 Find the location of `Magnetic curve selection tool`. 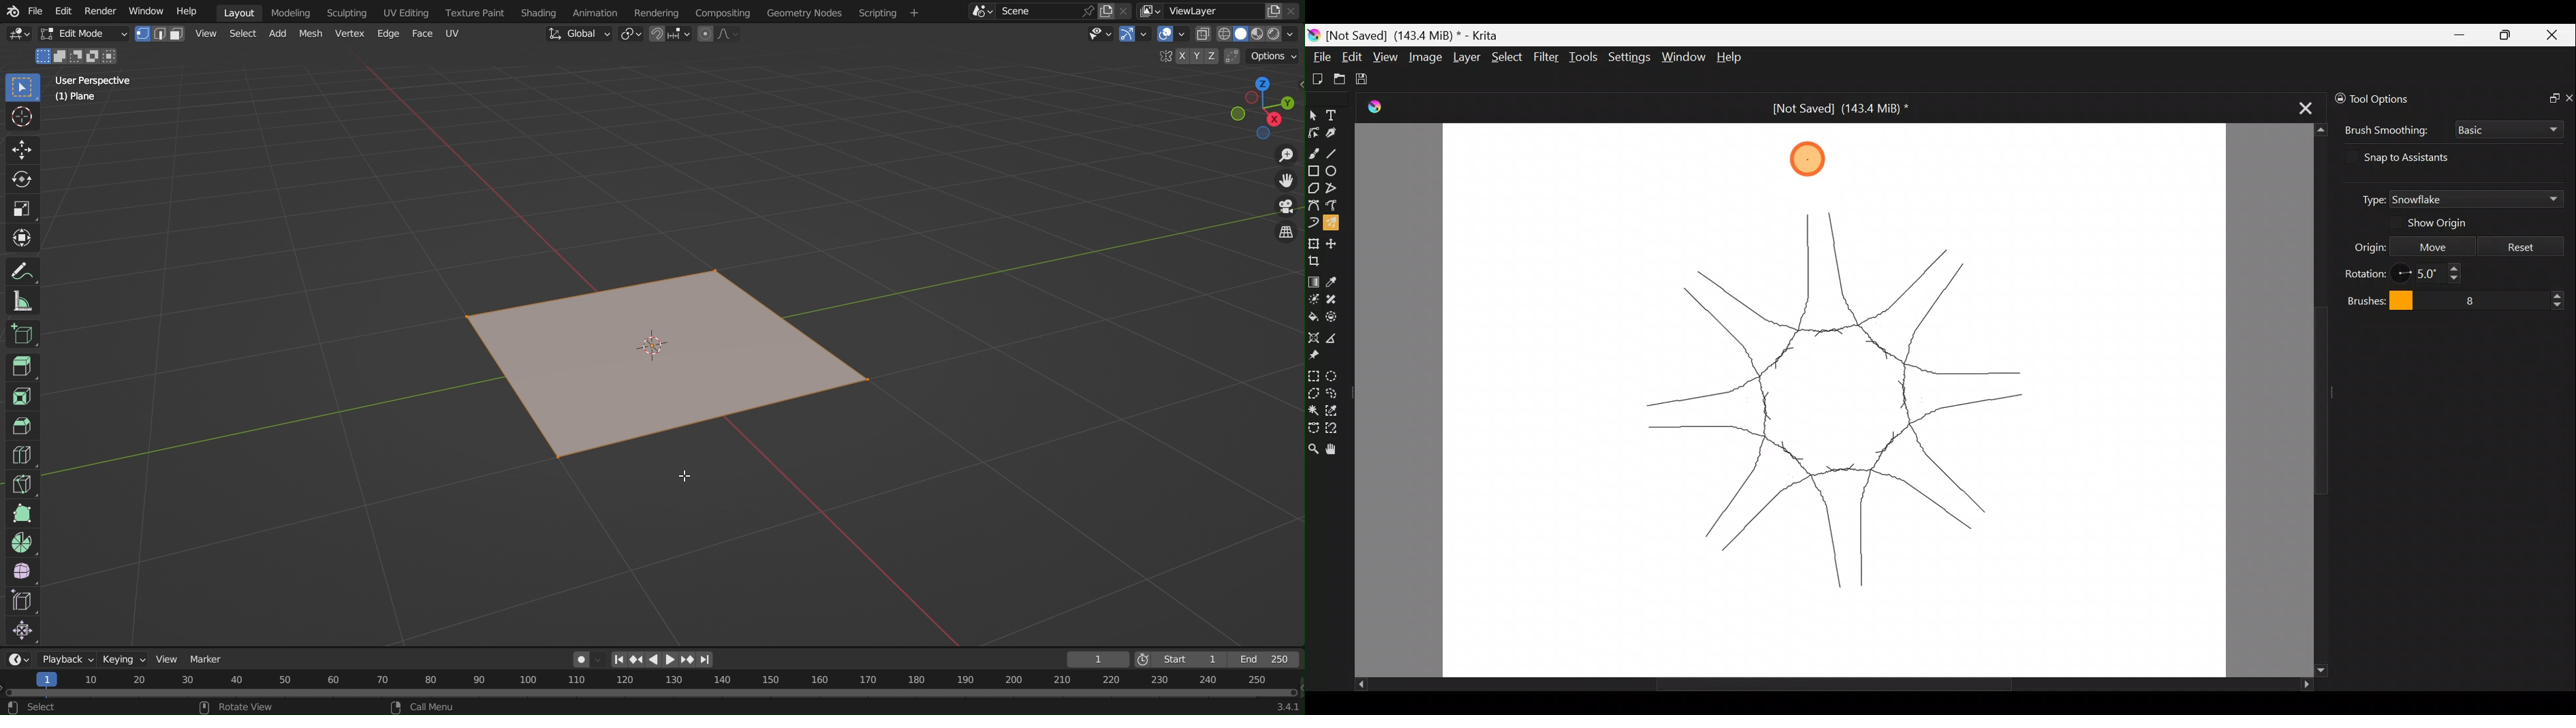

Magnetic curve selection tool is located at coordinates (1337, 428).